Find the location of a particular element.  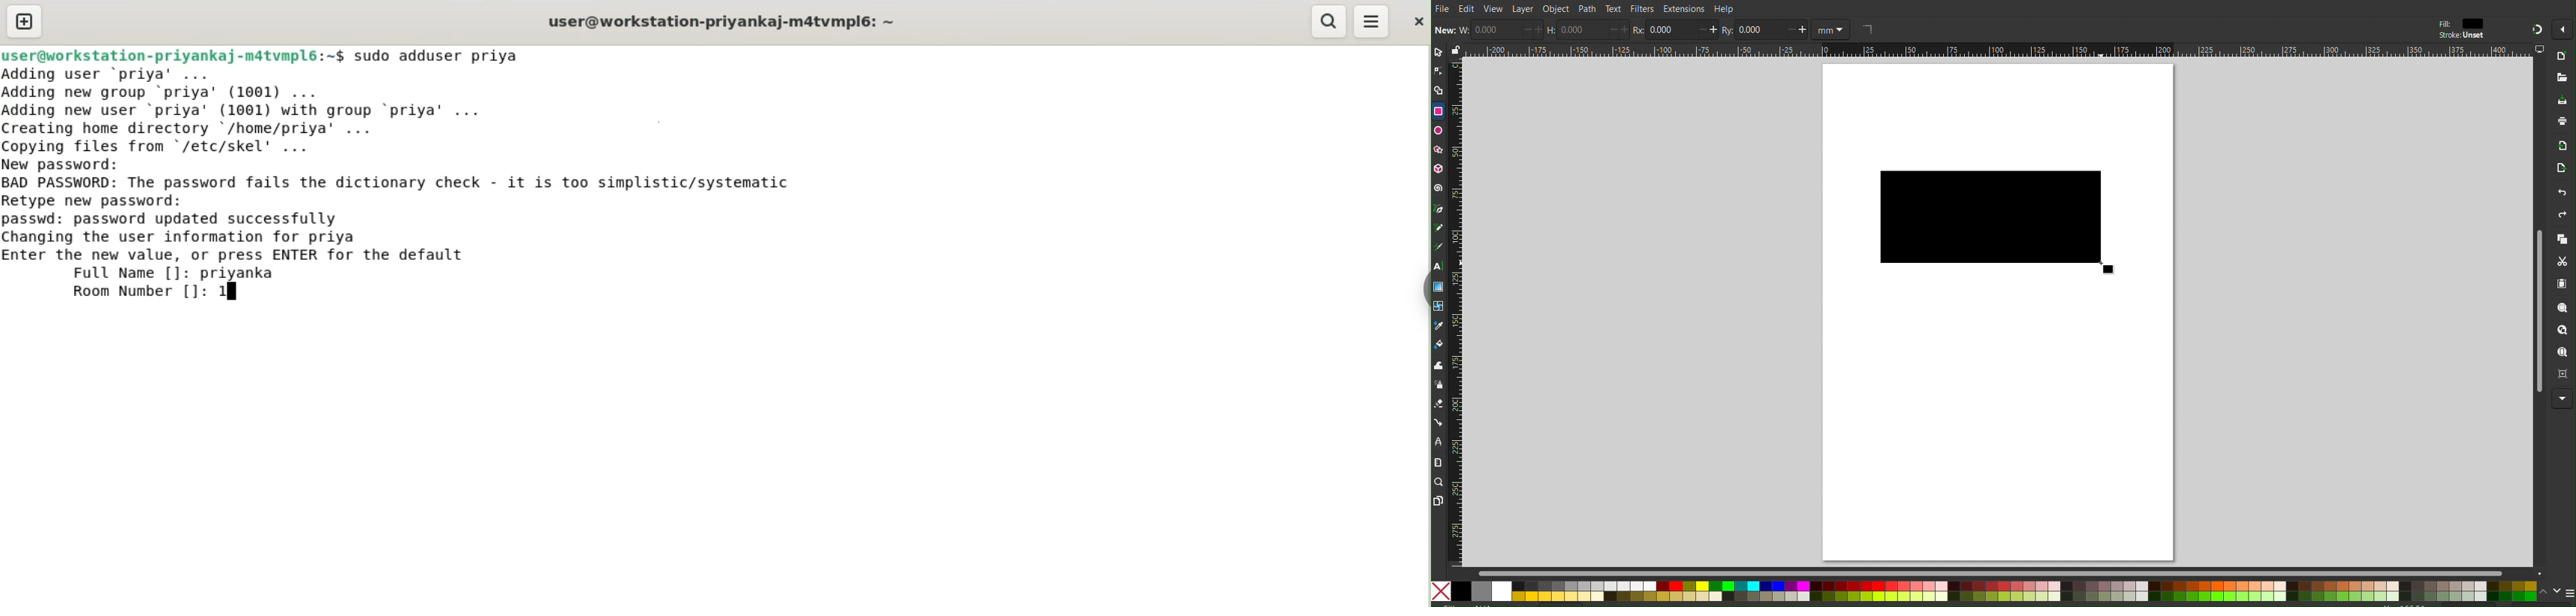

Snapping is located at coordinates (2536, 27).